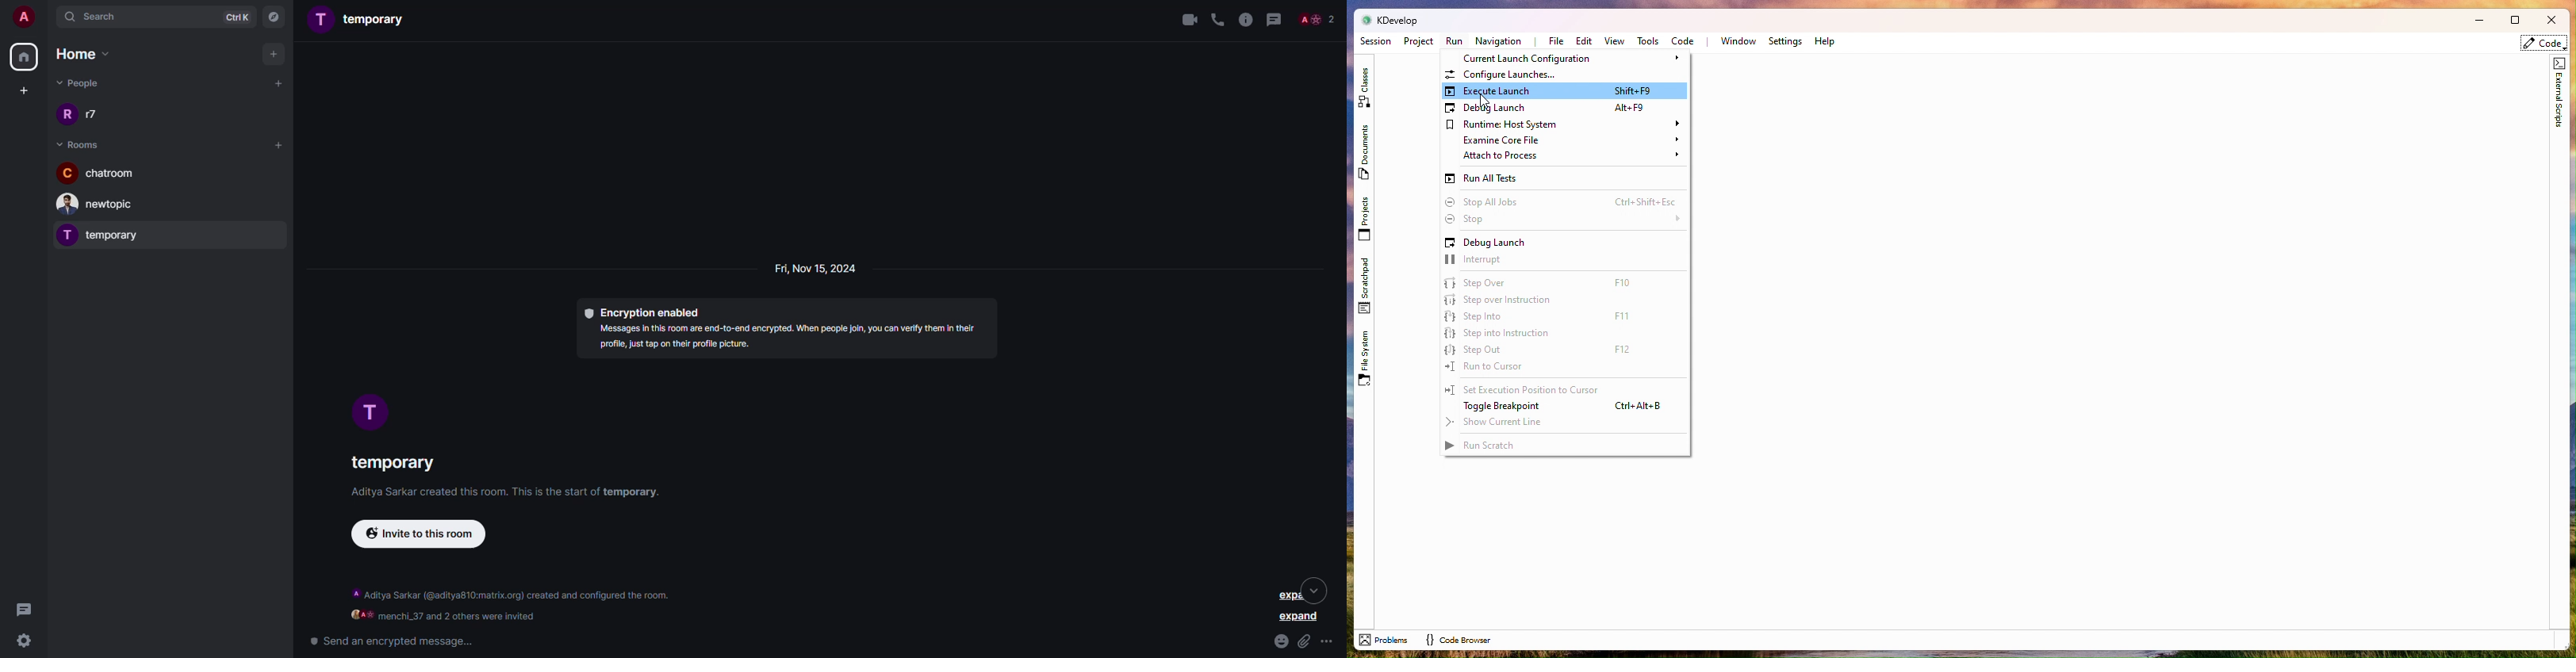  I want to click on External scripts, so click(2560, 98).